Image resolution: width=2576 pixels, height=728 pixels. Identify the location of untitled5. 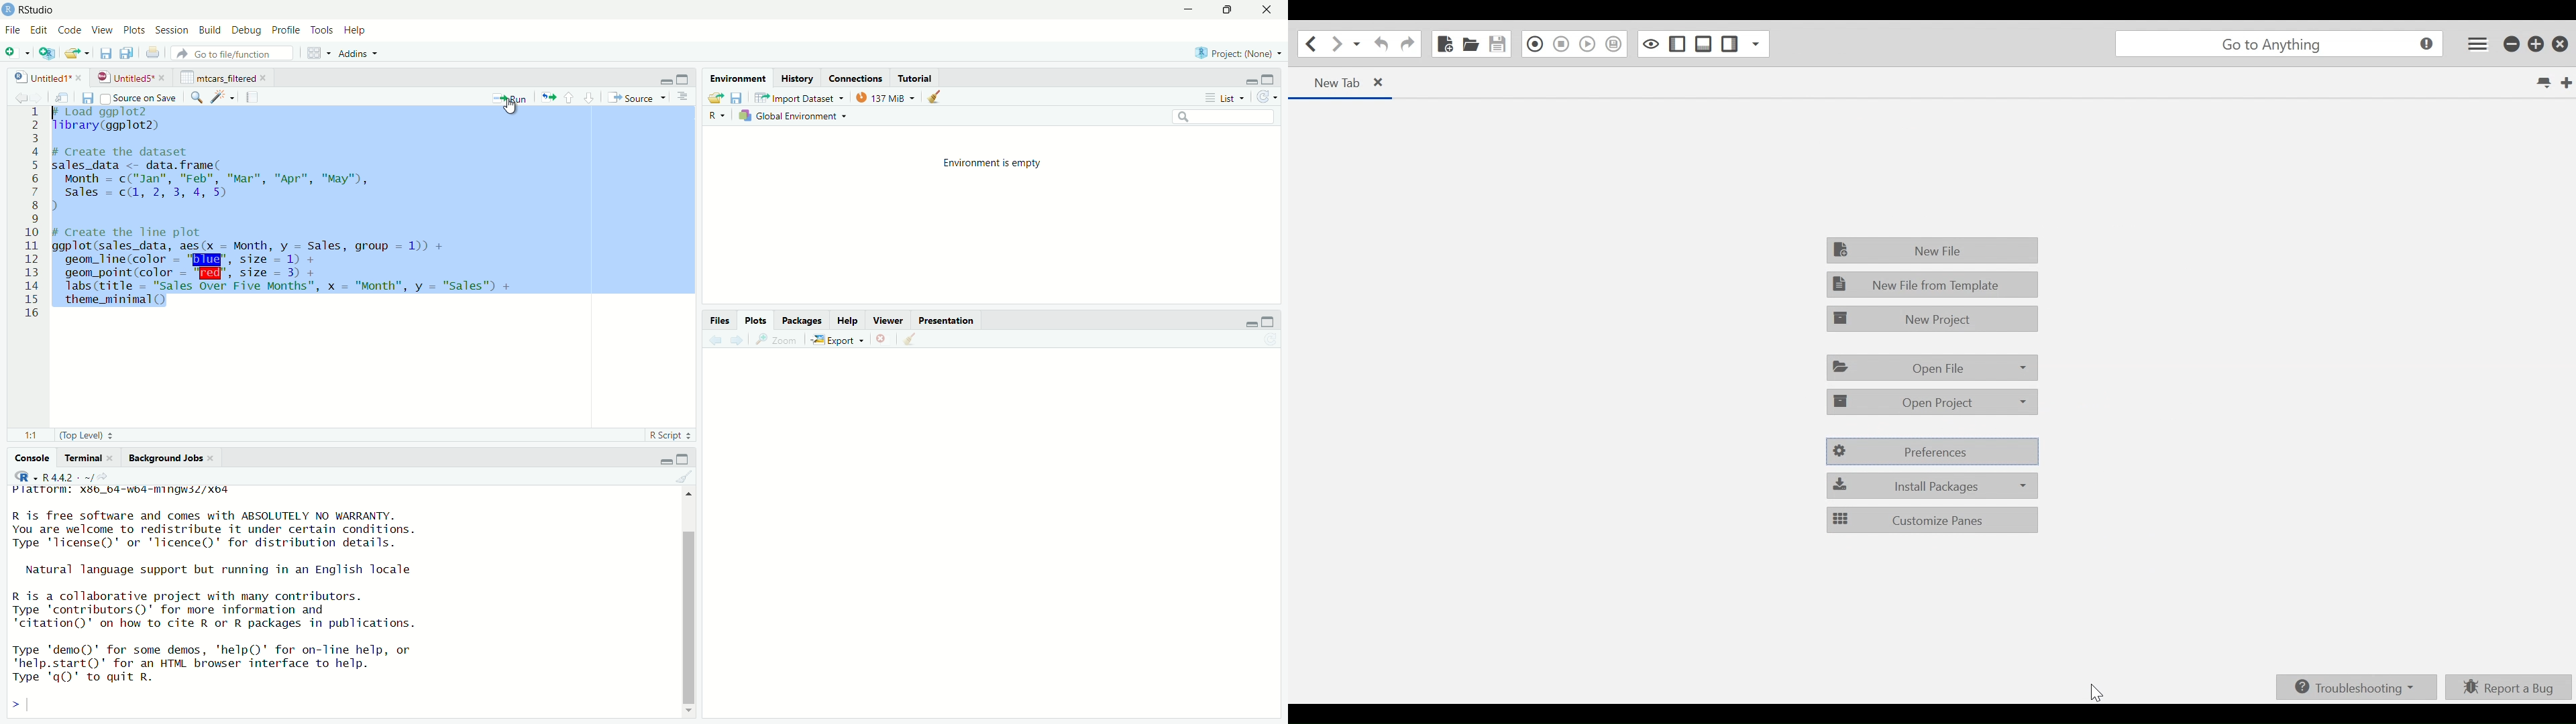
(123, 78).